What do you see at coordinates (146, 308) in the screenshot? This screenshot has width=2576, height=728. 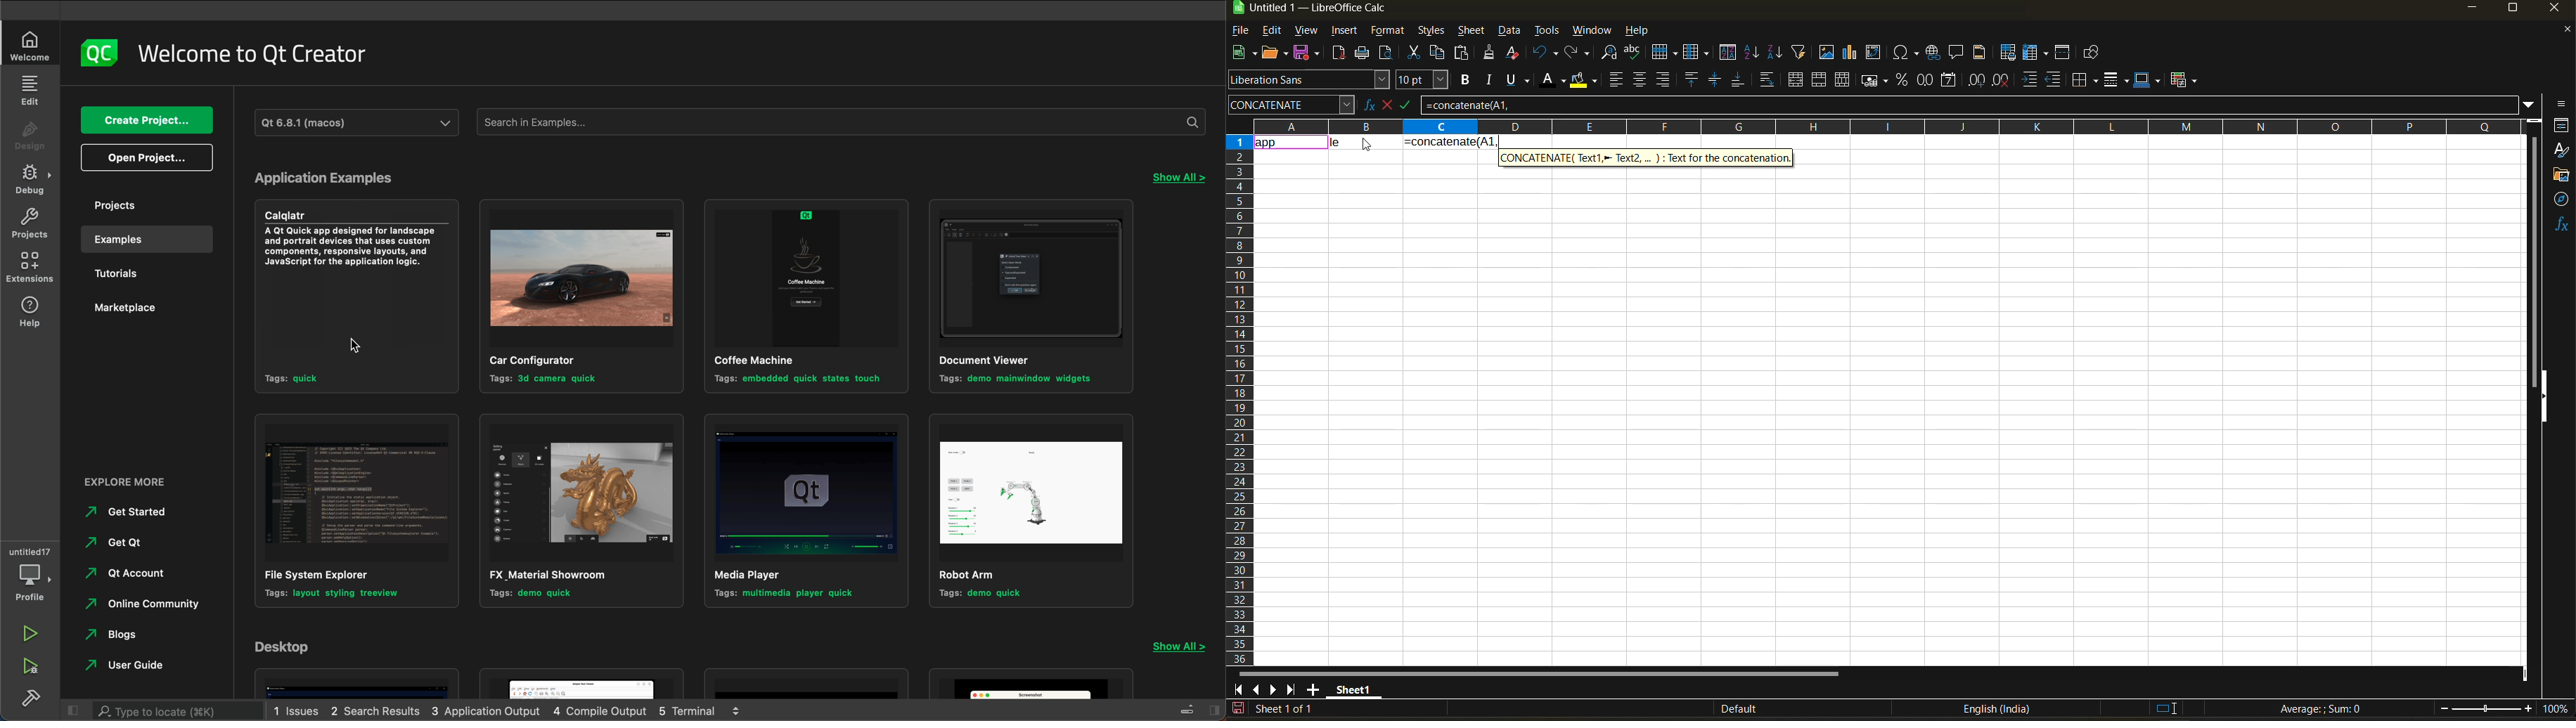 I see `market place` at bounding box center [146, 308].